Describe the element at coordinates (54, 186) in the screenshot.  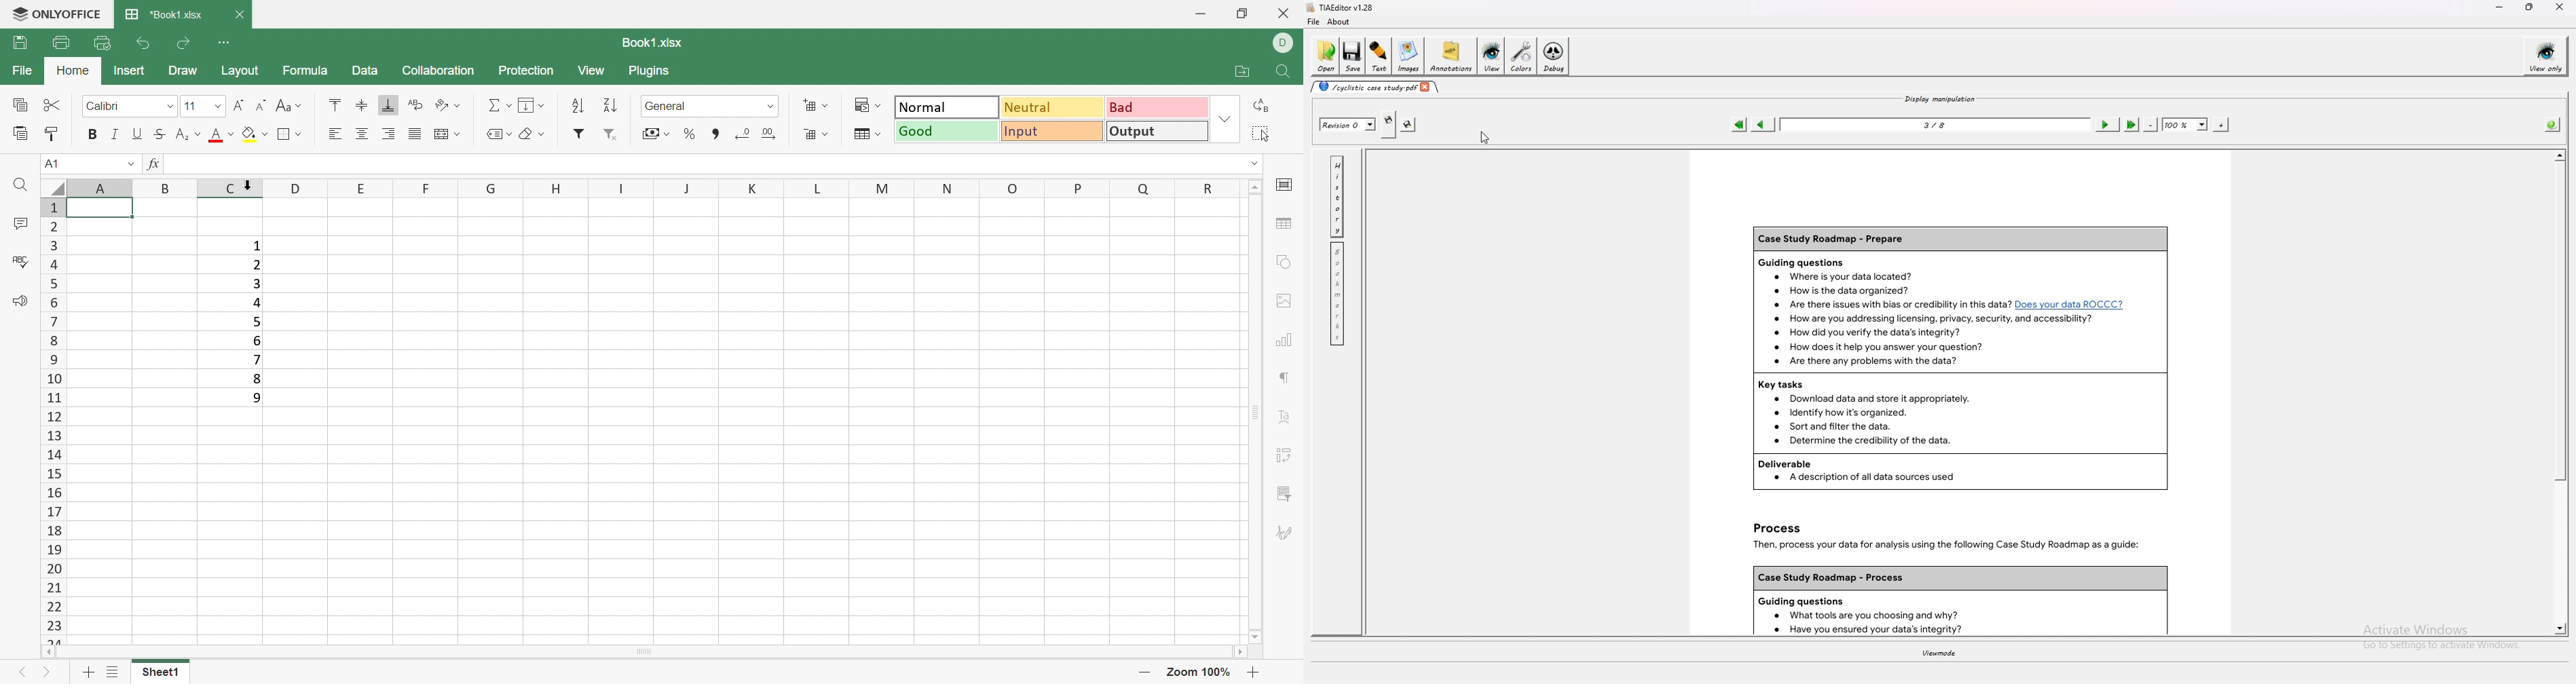
I see `Select all` at that location.